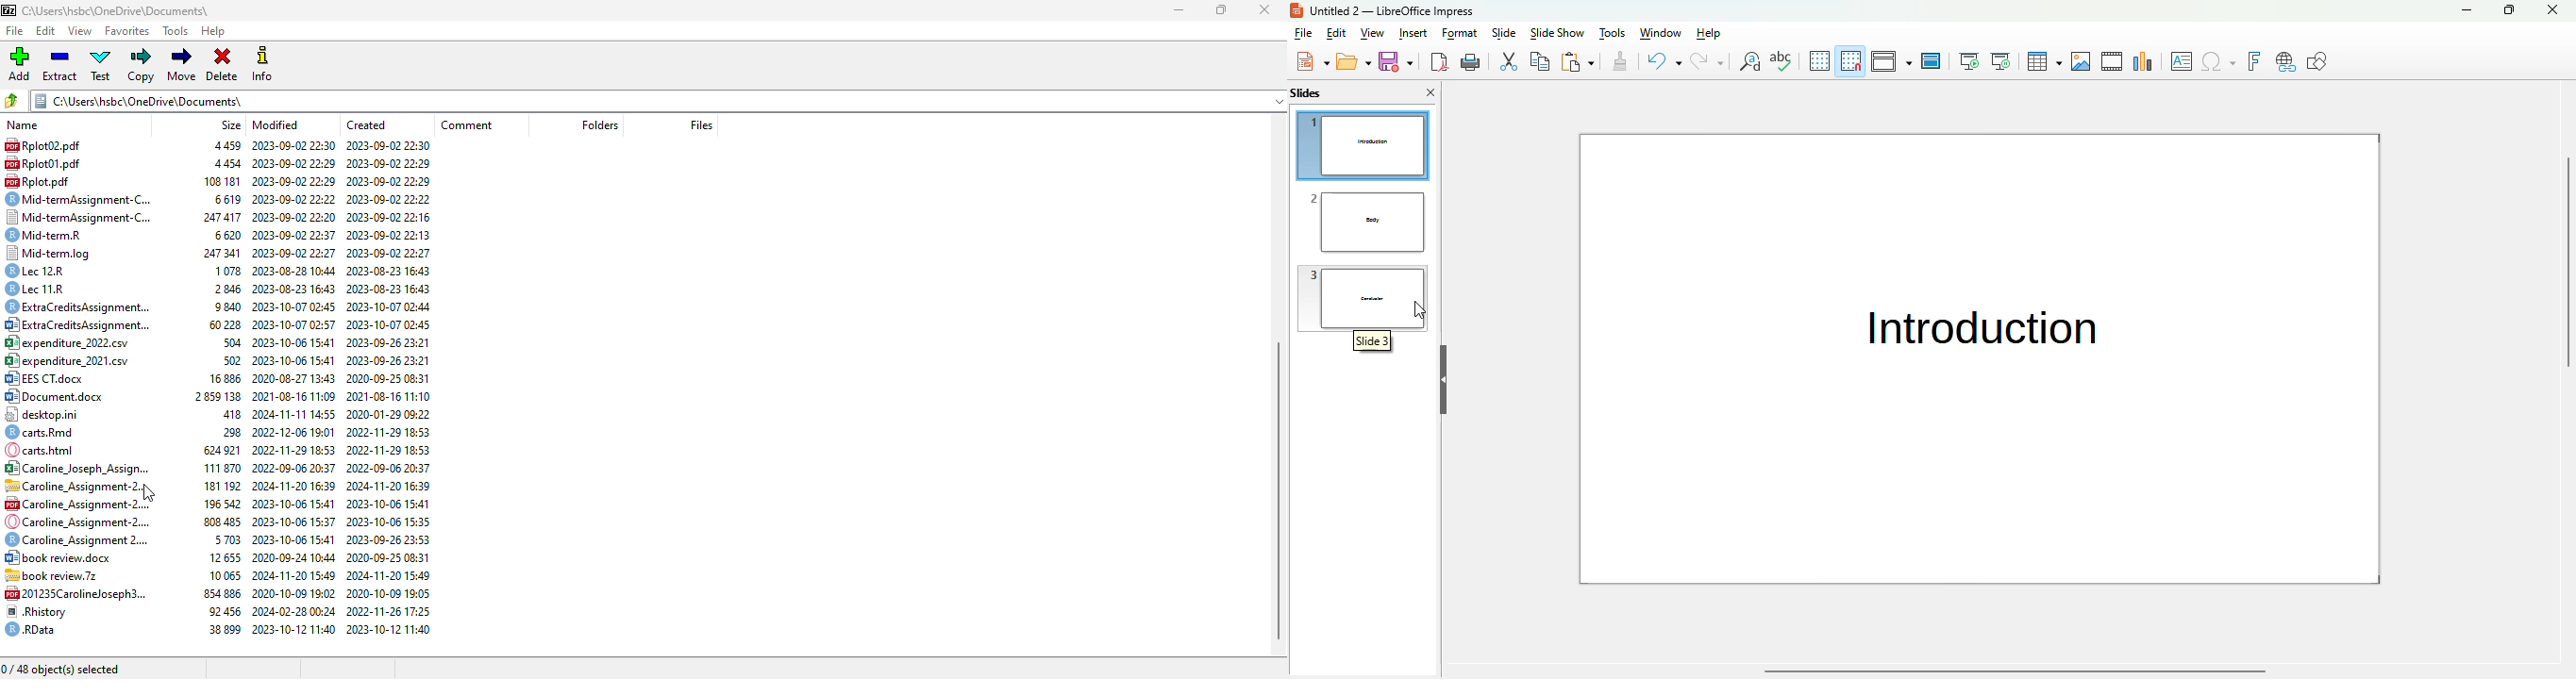  What do you see at coordinates (76, 505) in the screenshot?
I see ` Caroline Assianment.2.` at bounding box center [76, 505].